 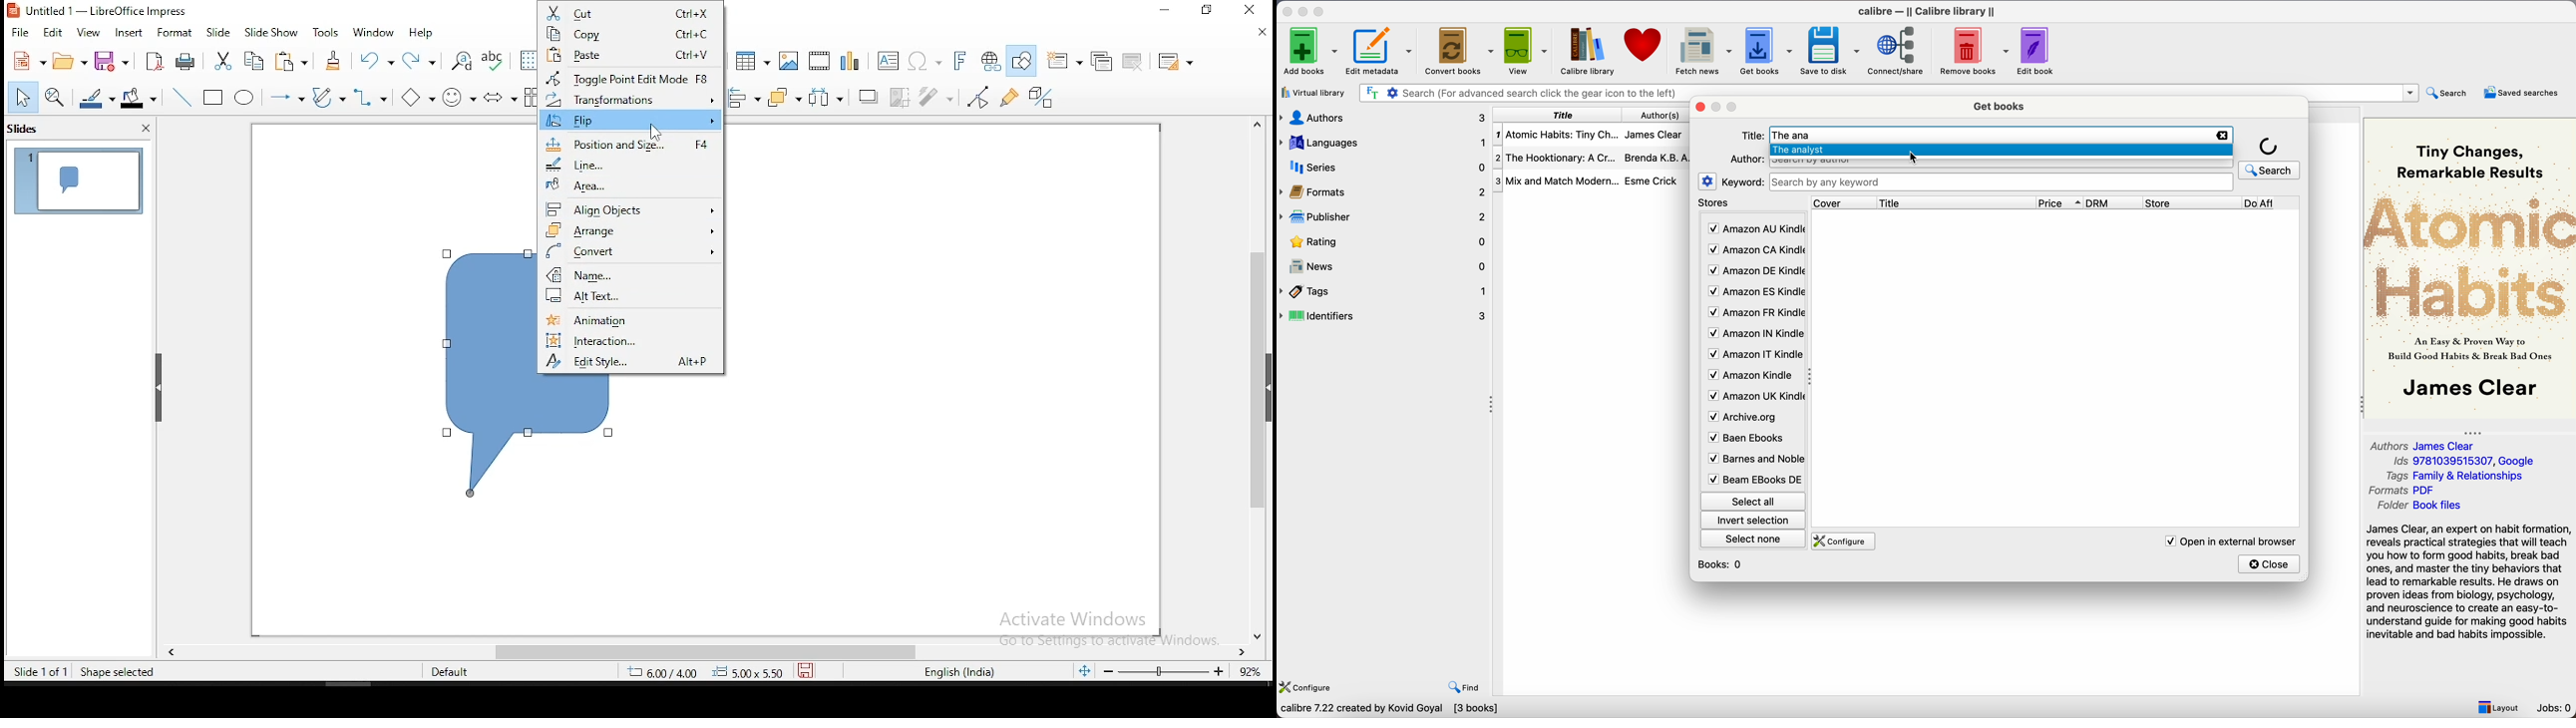 What do you see at coordinates (2269, 145) in the screenshot?
I see `loading icon` at bounding box center [2269, 145].